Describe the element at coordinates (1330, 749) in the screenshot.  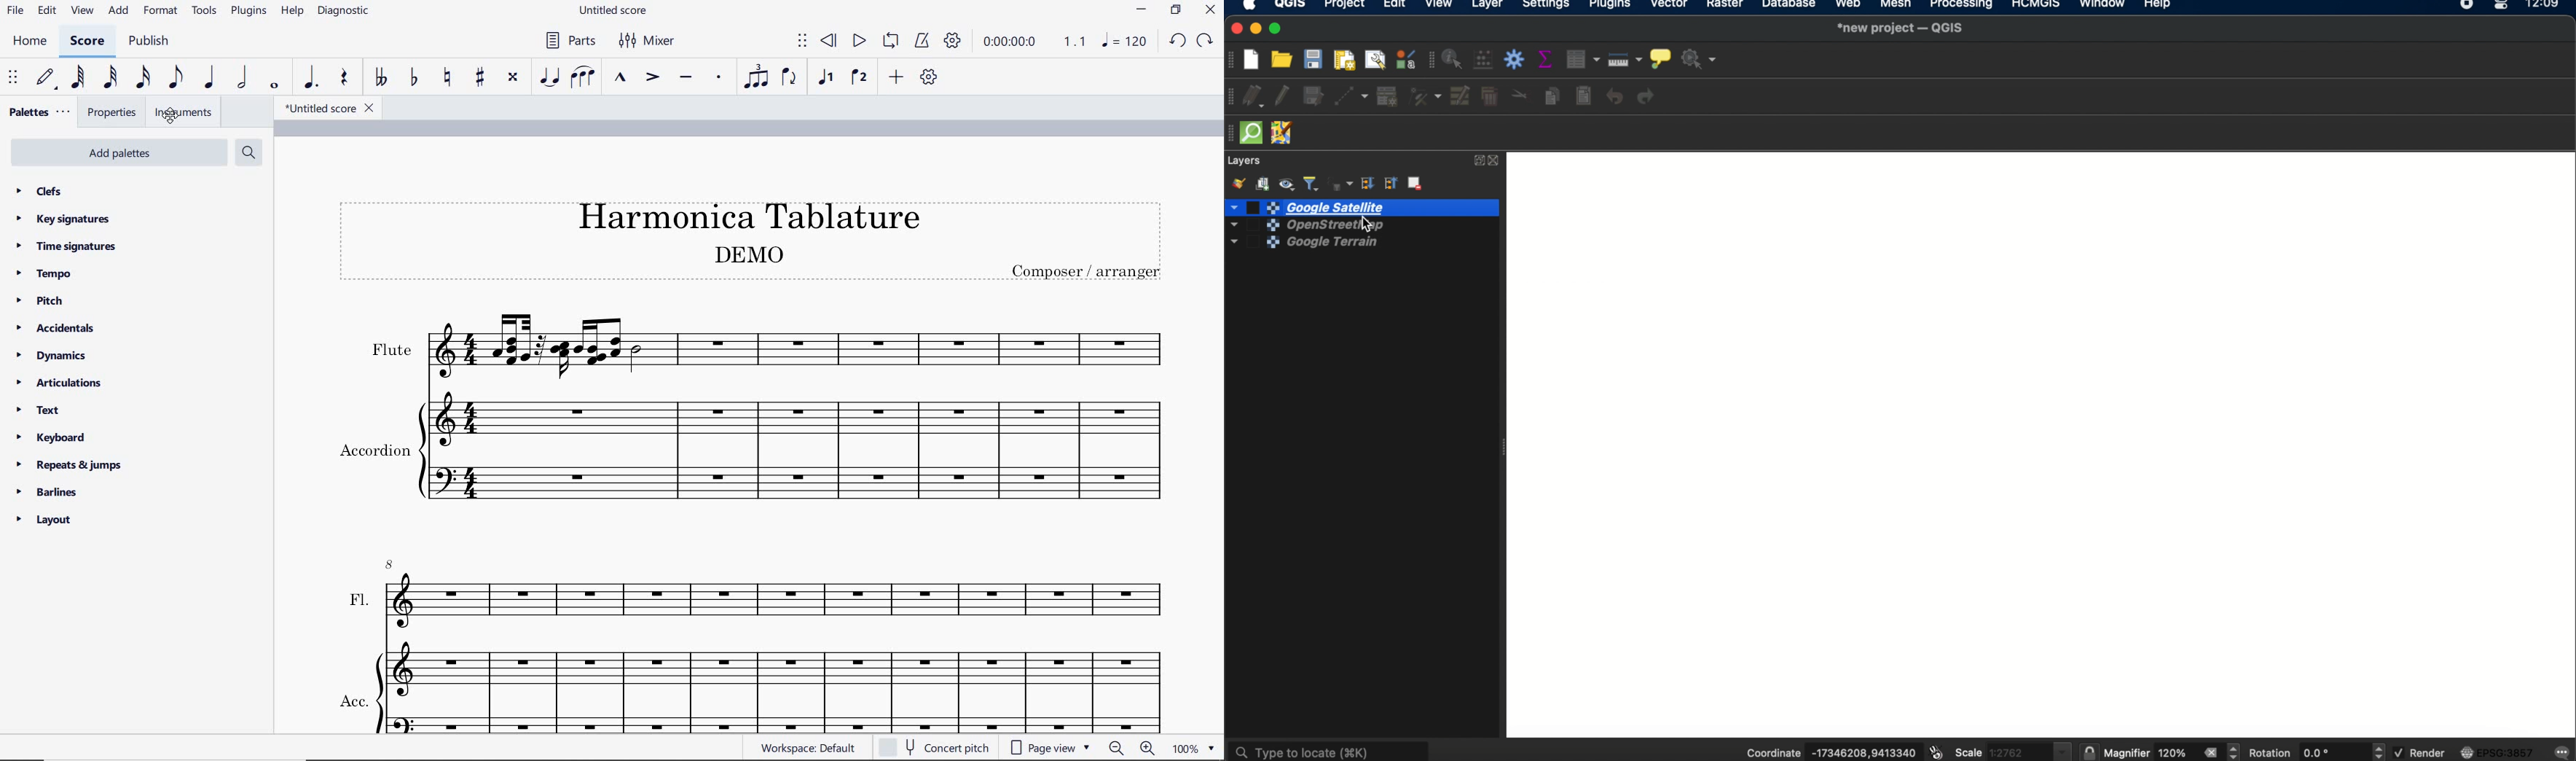
I see `type to locate` at that location.